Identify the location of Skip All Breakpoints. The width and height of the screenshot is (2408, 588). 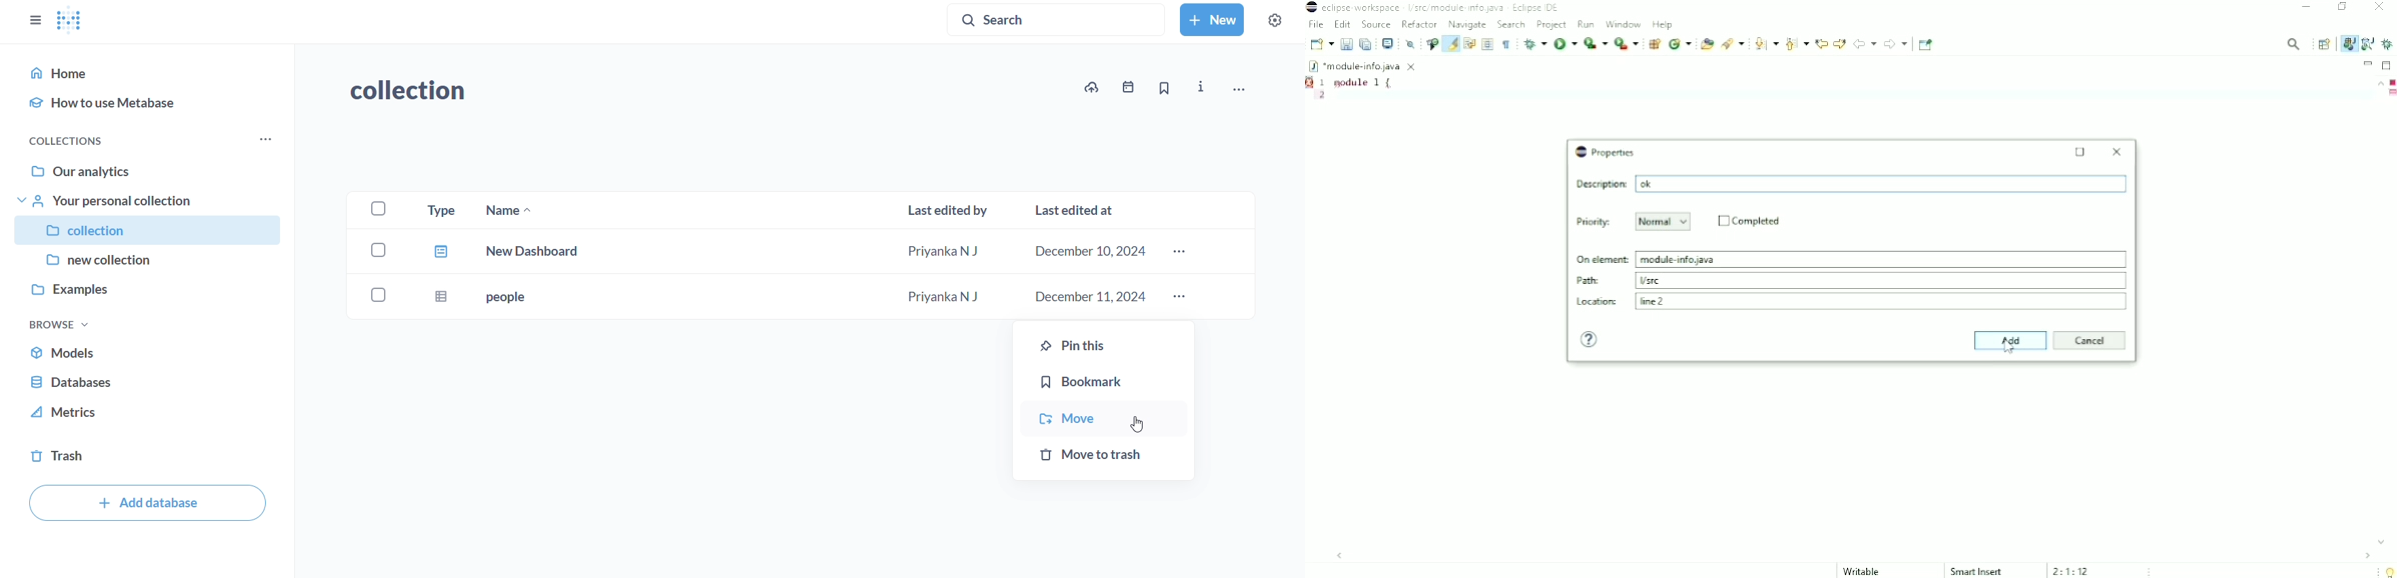
(1408, 44).